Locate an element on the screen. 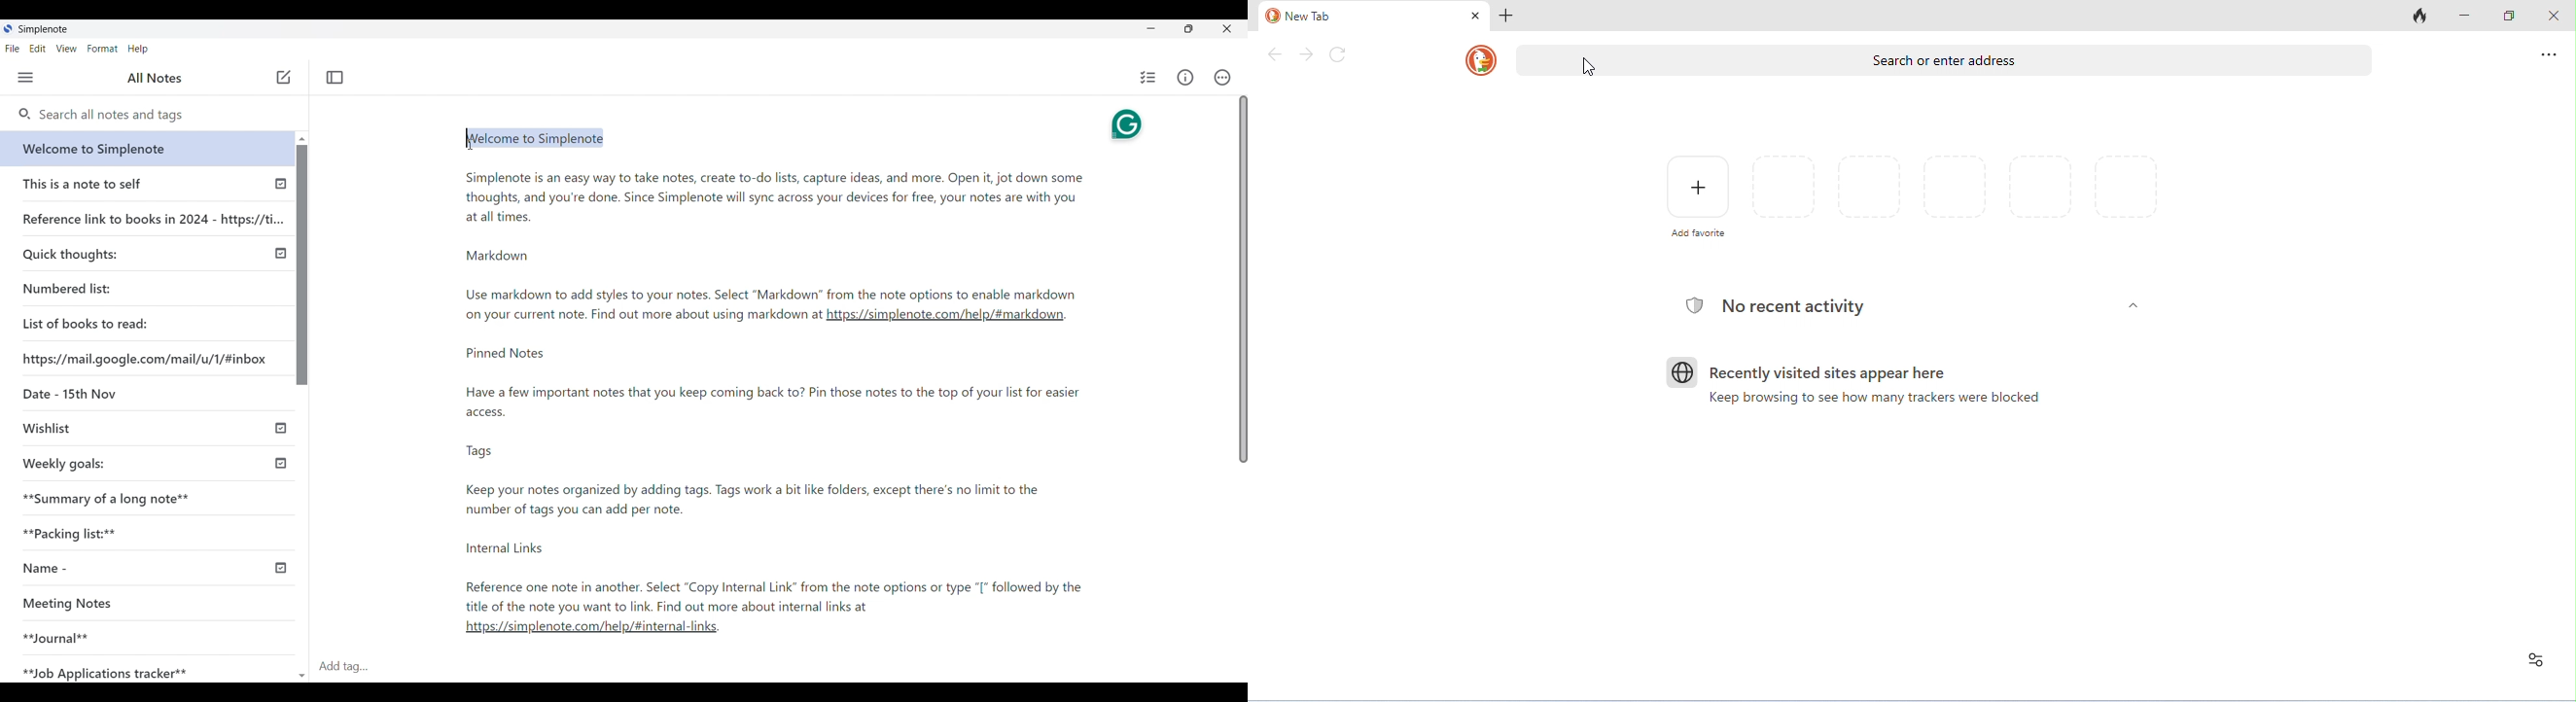 The height and width of the screenshot is (728, 2576). This is a note to self is located at coordinates (83, 183).